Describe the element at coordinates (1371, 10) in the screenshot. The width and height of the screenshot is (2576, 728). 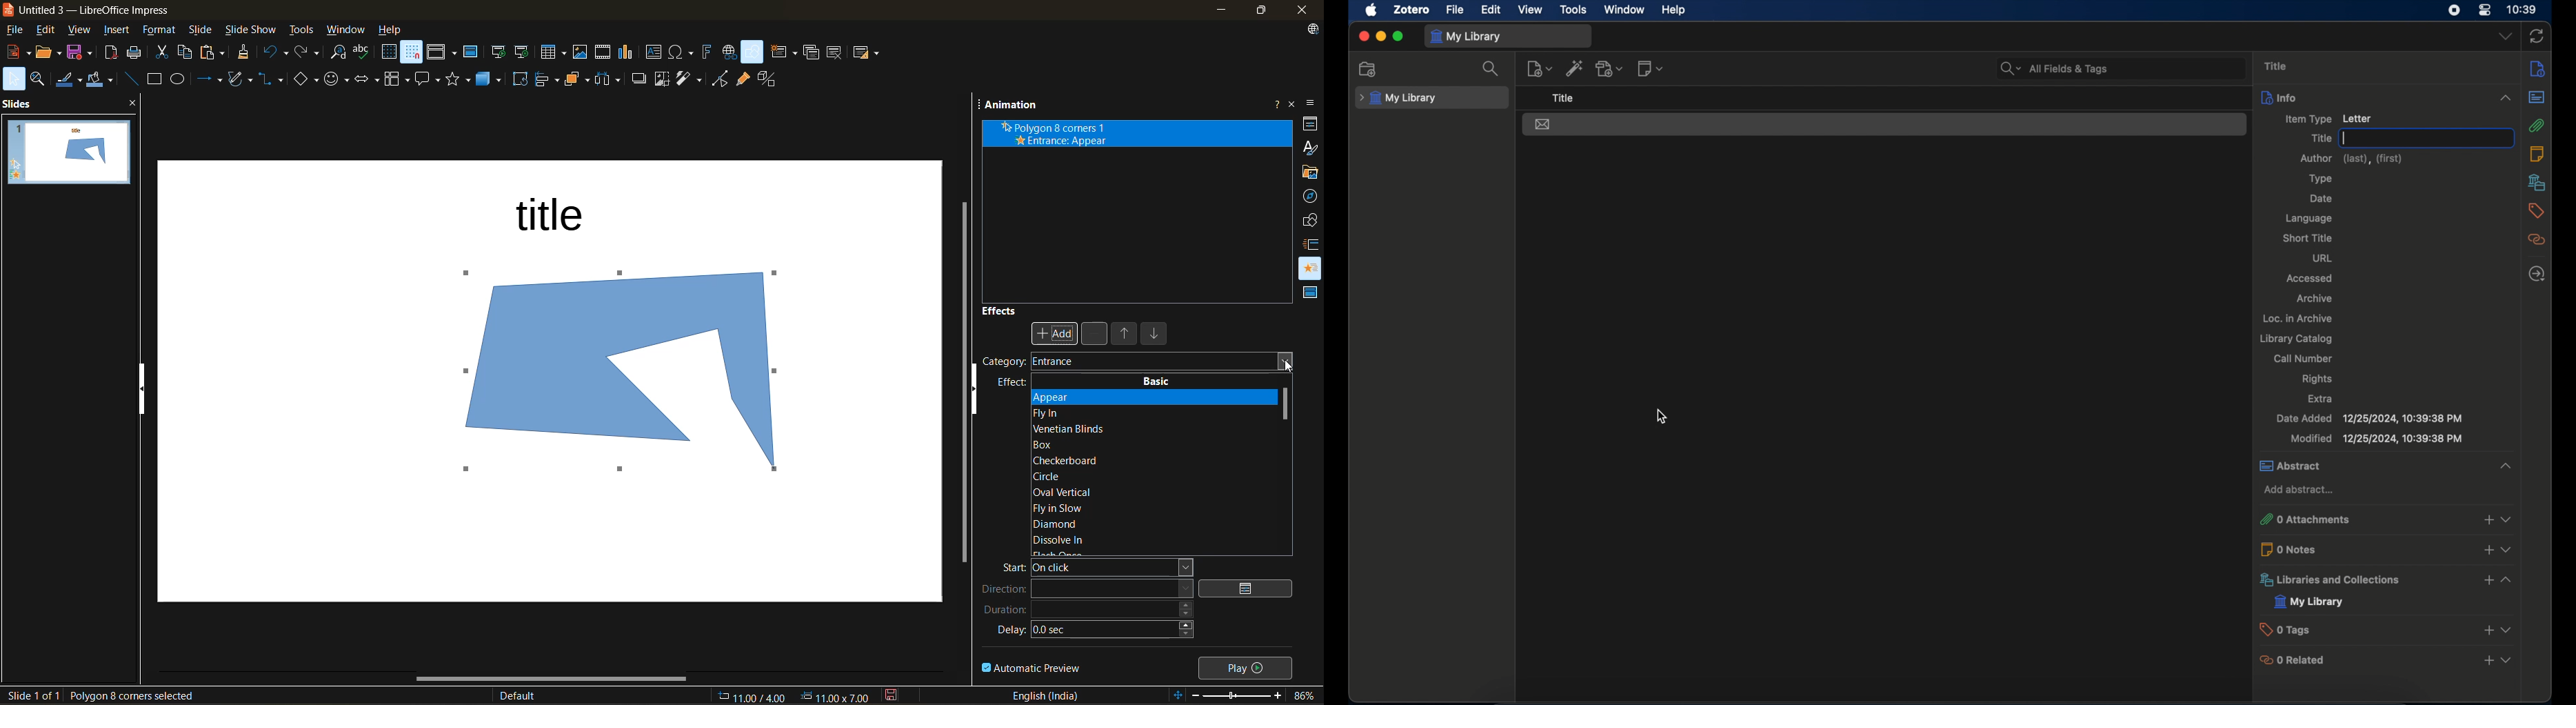
I see `apple` at that location.